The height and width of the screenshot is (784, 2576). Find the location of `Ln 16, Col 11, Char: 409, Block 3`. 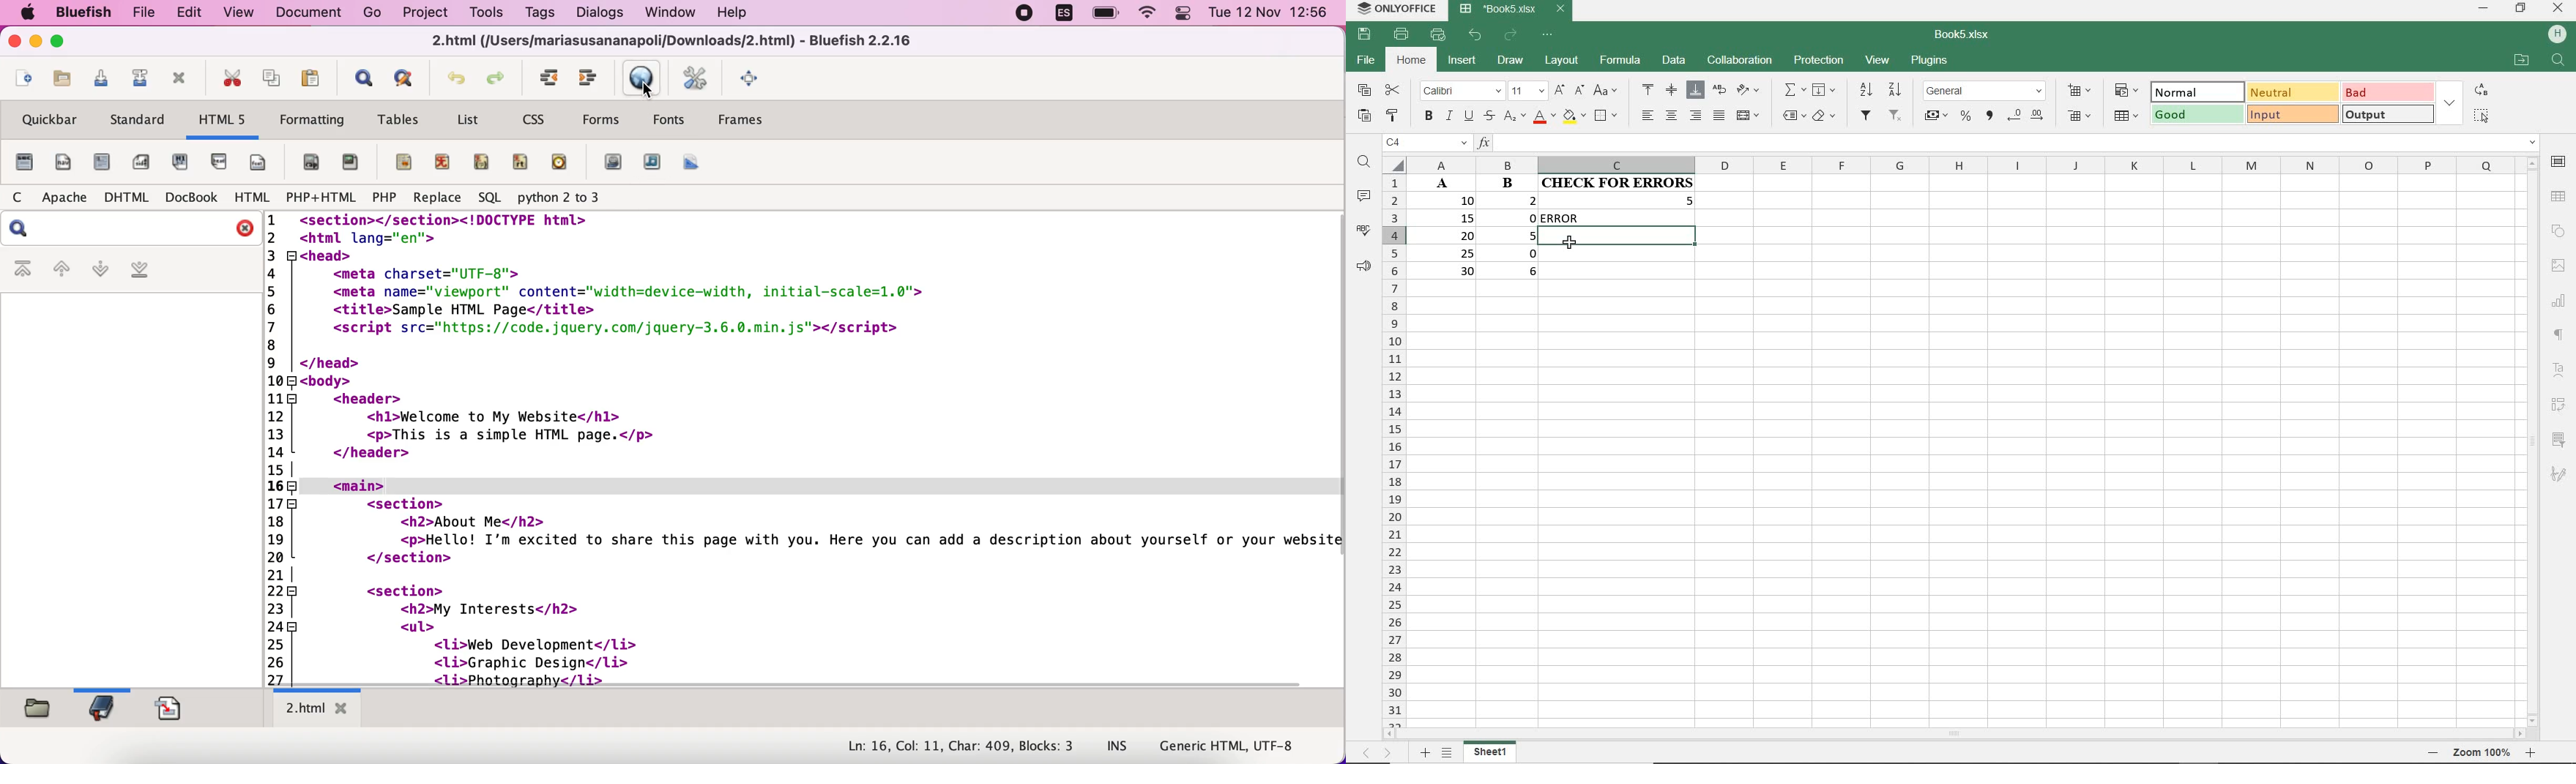

Ln 16, Col 11, Char: 409, Block 3 is located at coordinates (958, 747).